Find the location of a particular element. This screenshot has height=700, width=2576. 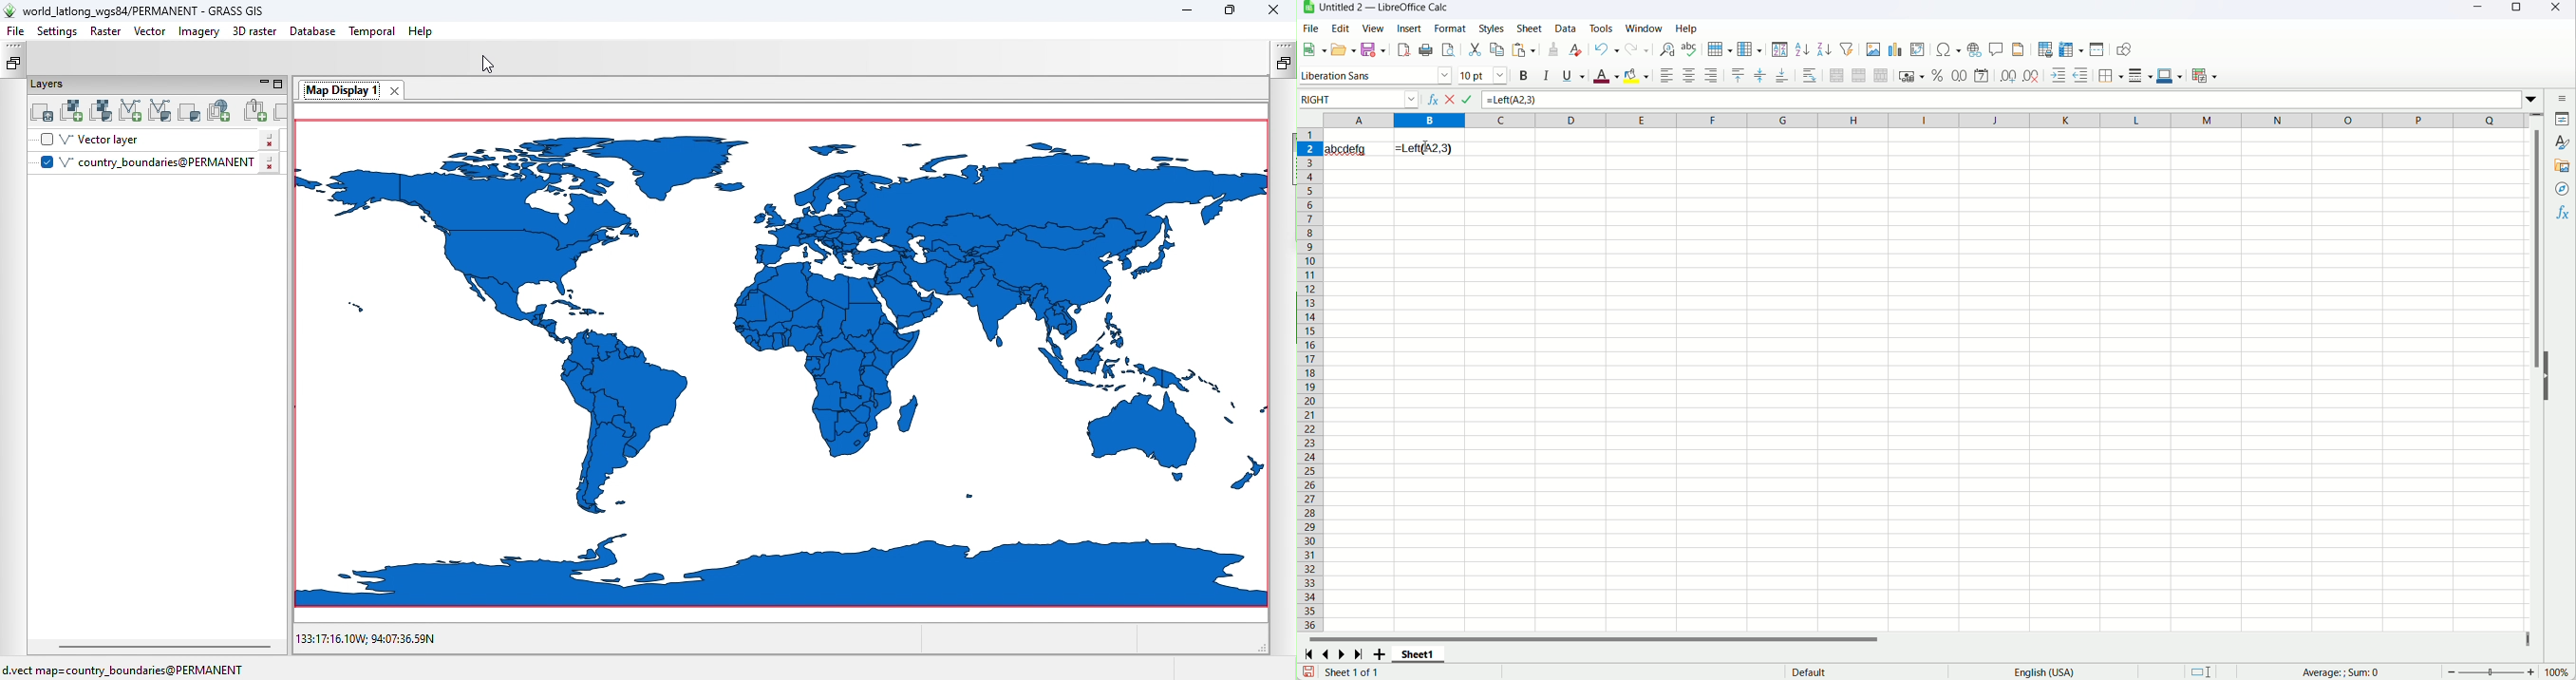

decrease indent is located at coordinates (2060, 75).